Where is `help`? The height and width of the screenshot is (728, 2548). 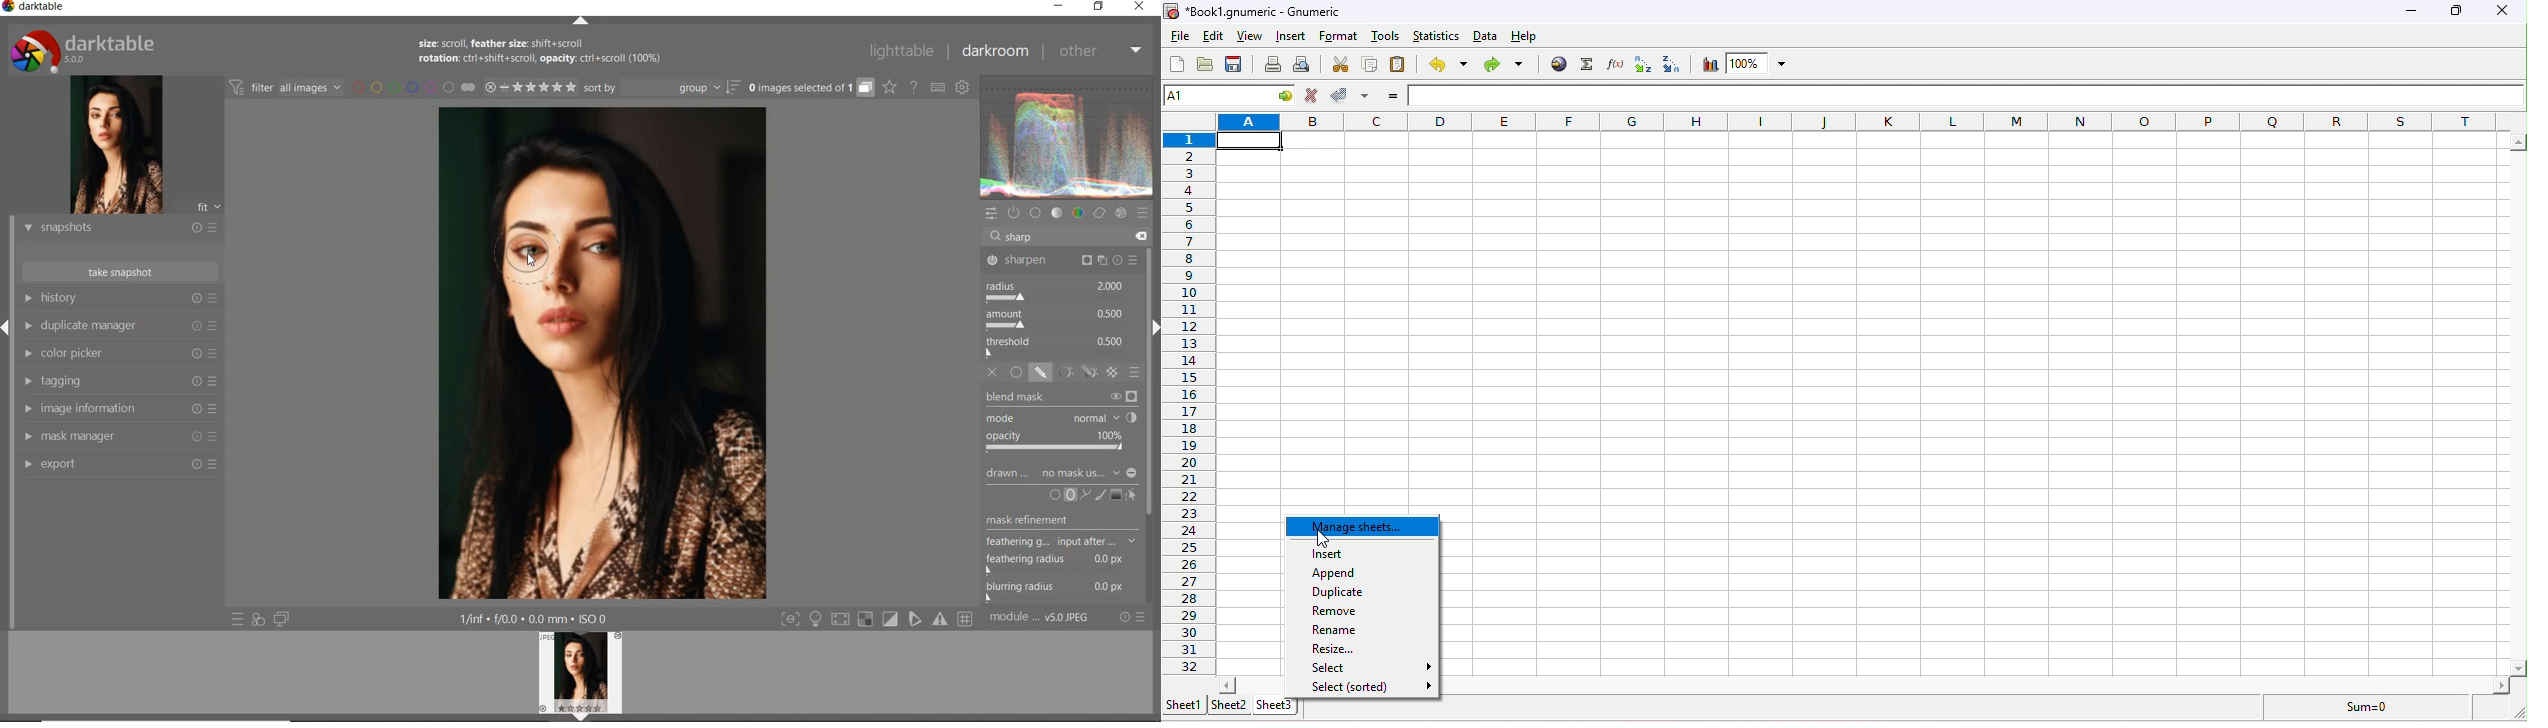
help is located at coordinates (1526, 32).